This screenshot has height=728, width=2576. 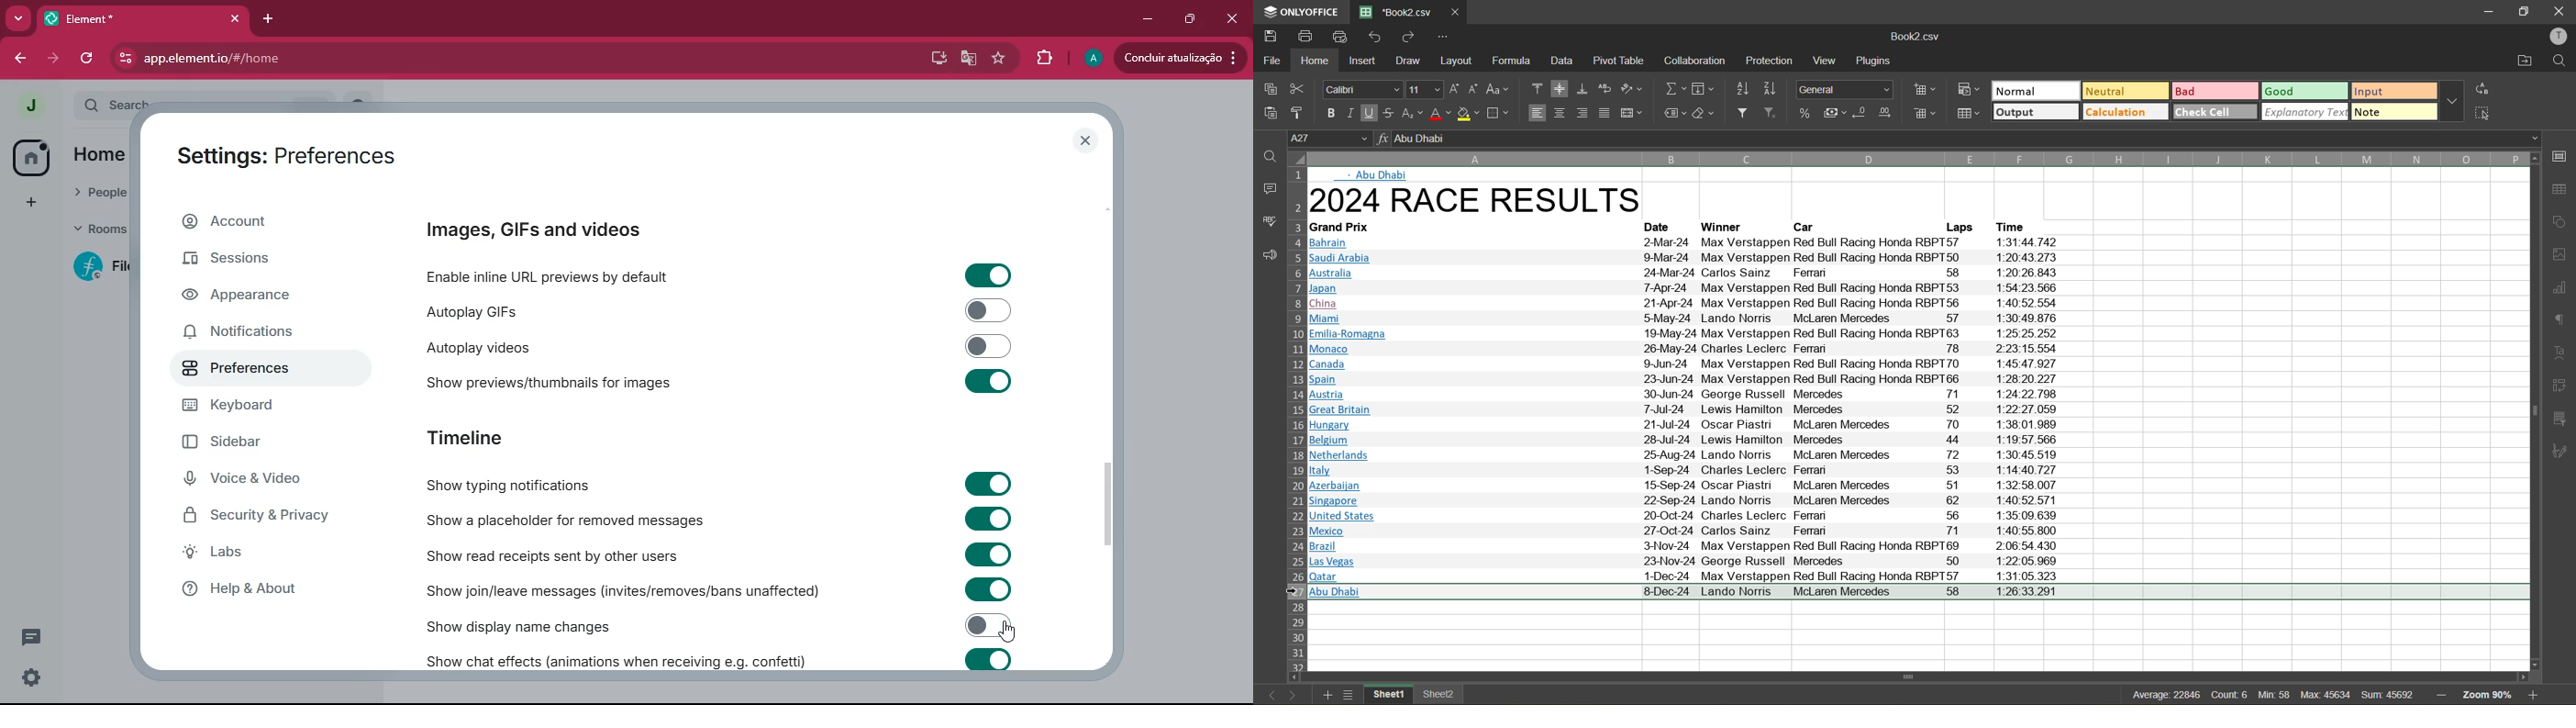 I want to click on close, so click(x=1235, y=18).